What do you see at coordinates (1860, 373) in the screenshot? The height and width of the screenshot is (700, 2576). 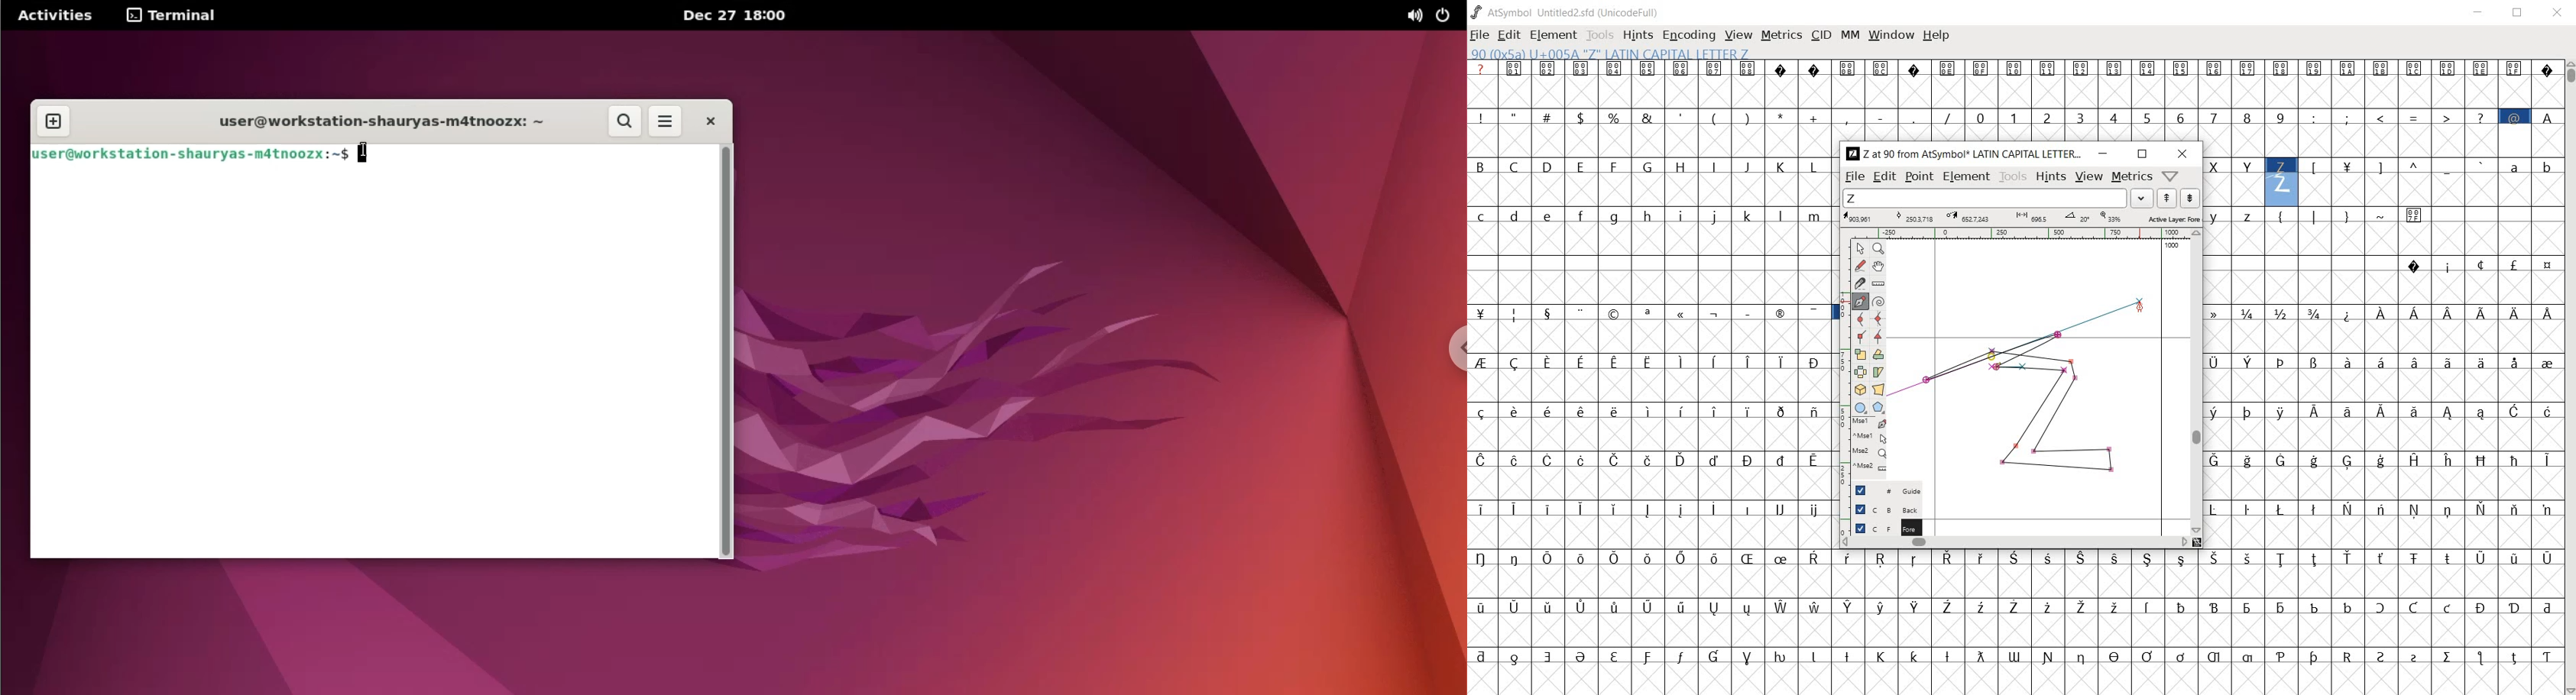 I see `flip the selection` at bounding box center [1860, 373].